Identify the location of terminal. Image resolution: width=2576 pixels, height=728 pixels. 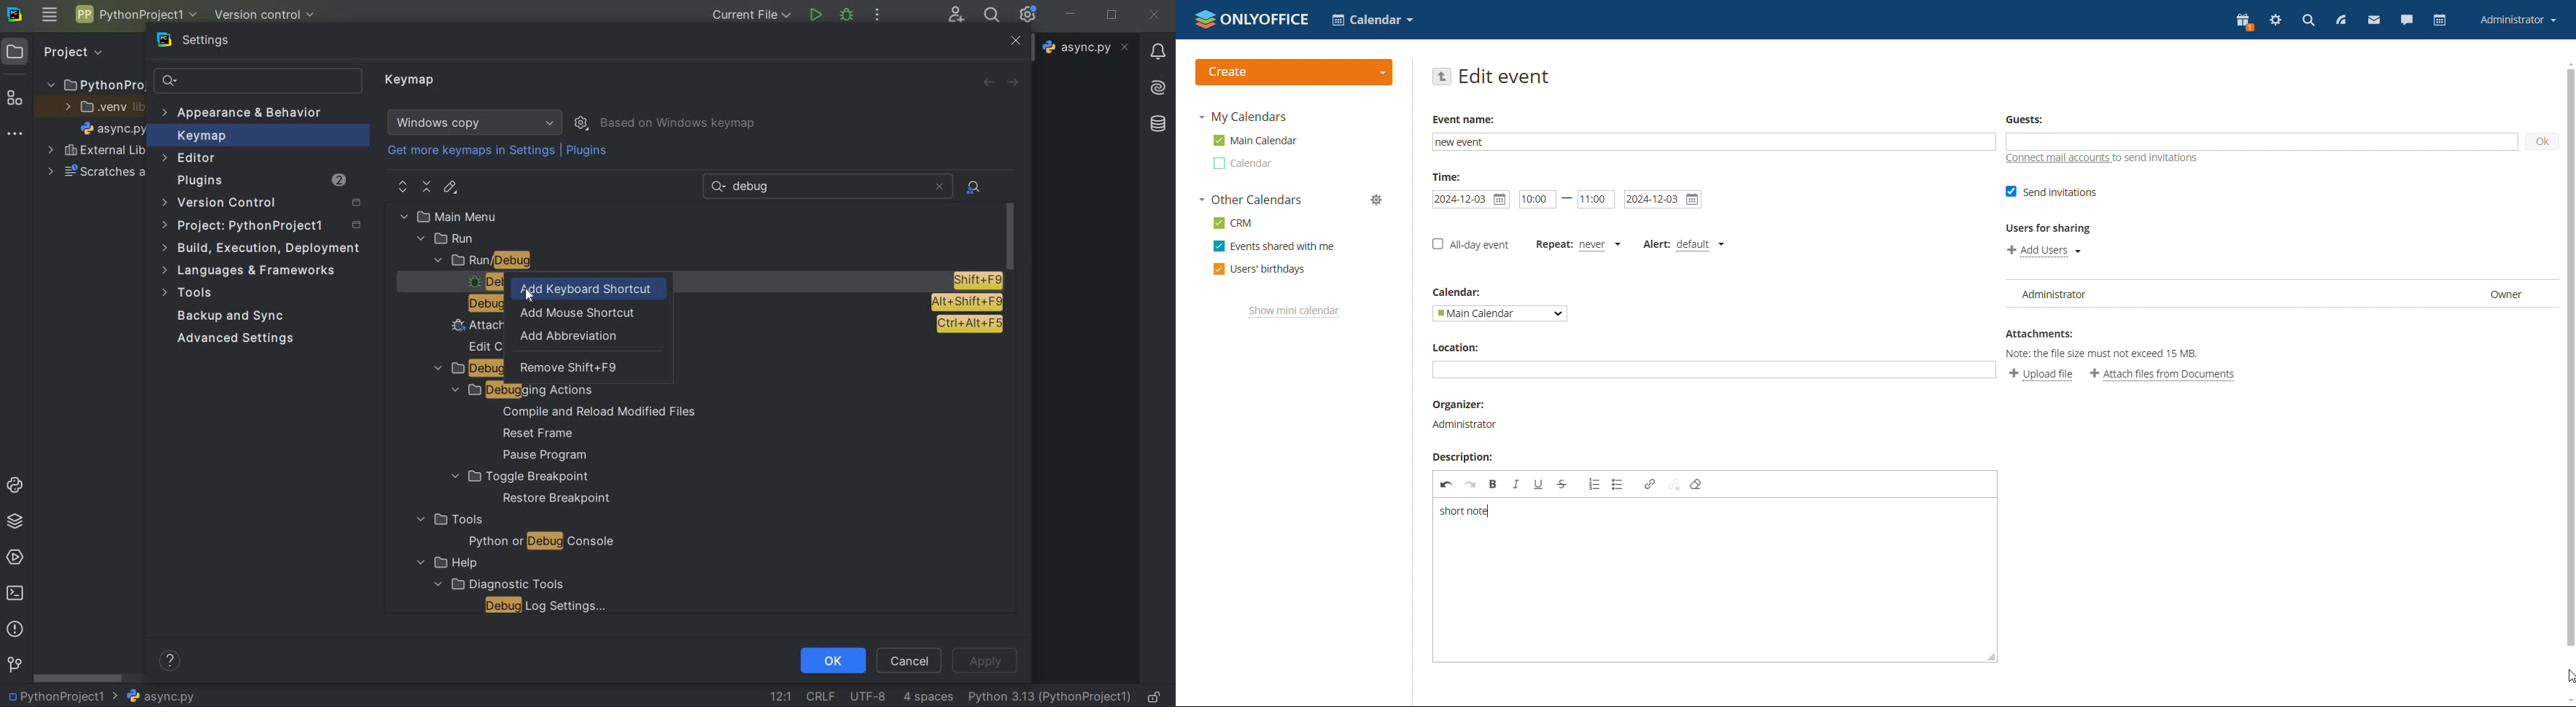
(17, 593).